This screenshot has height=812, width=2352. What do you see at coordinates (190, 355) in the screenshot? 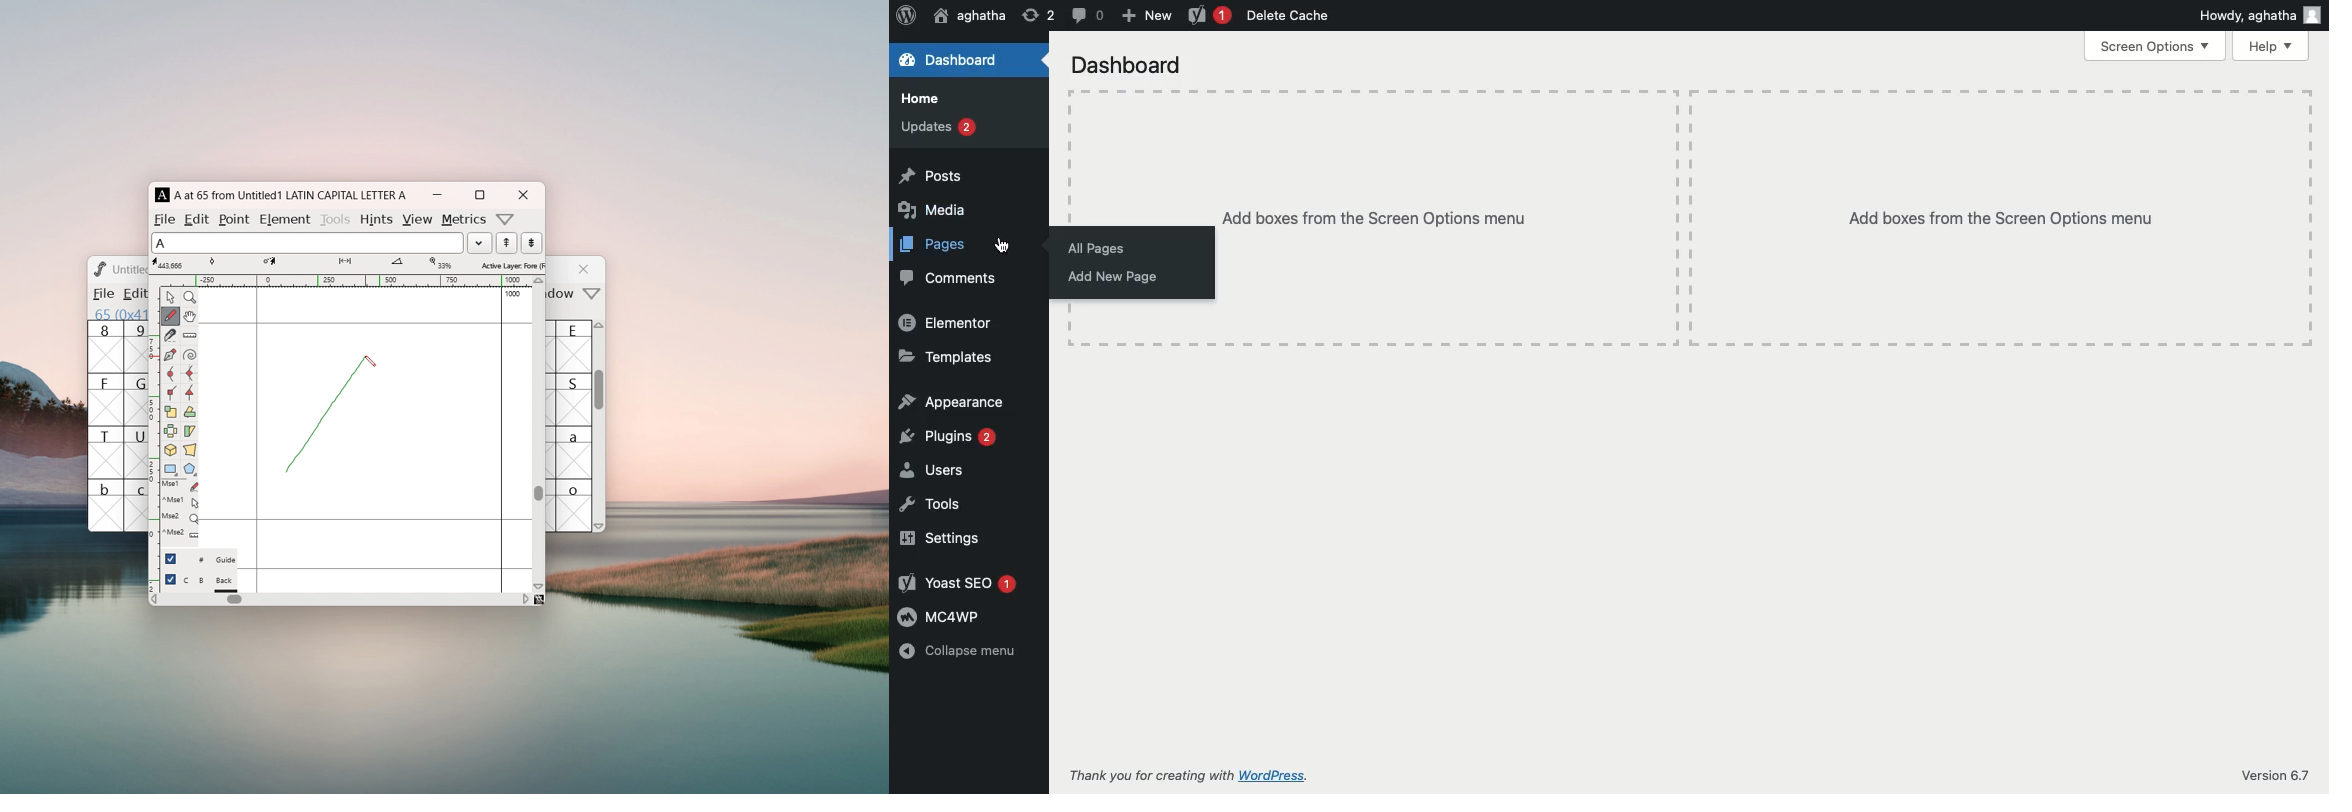
I see `toggle spiro` at bounding box center [190, 355].